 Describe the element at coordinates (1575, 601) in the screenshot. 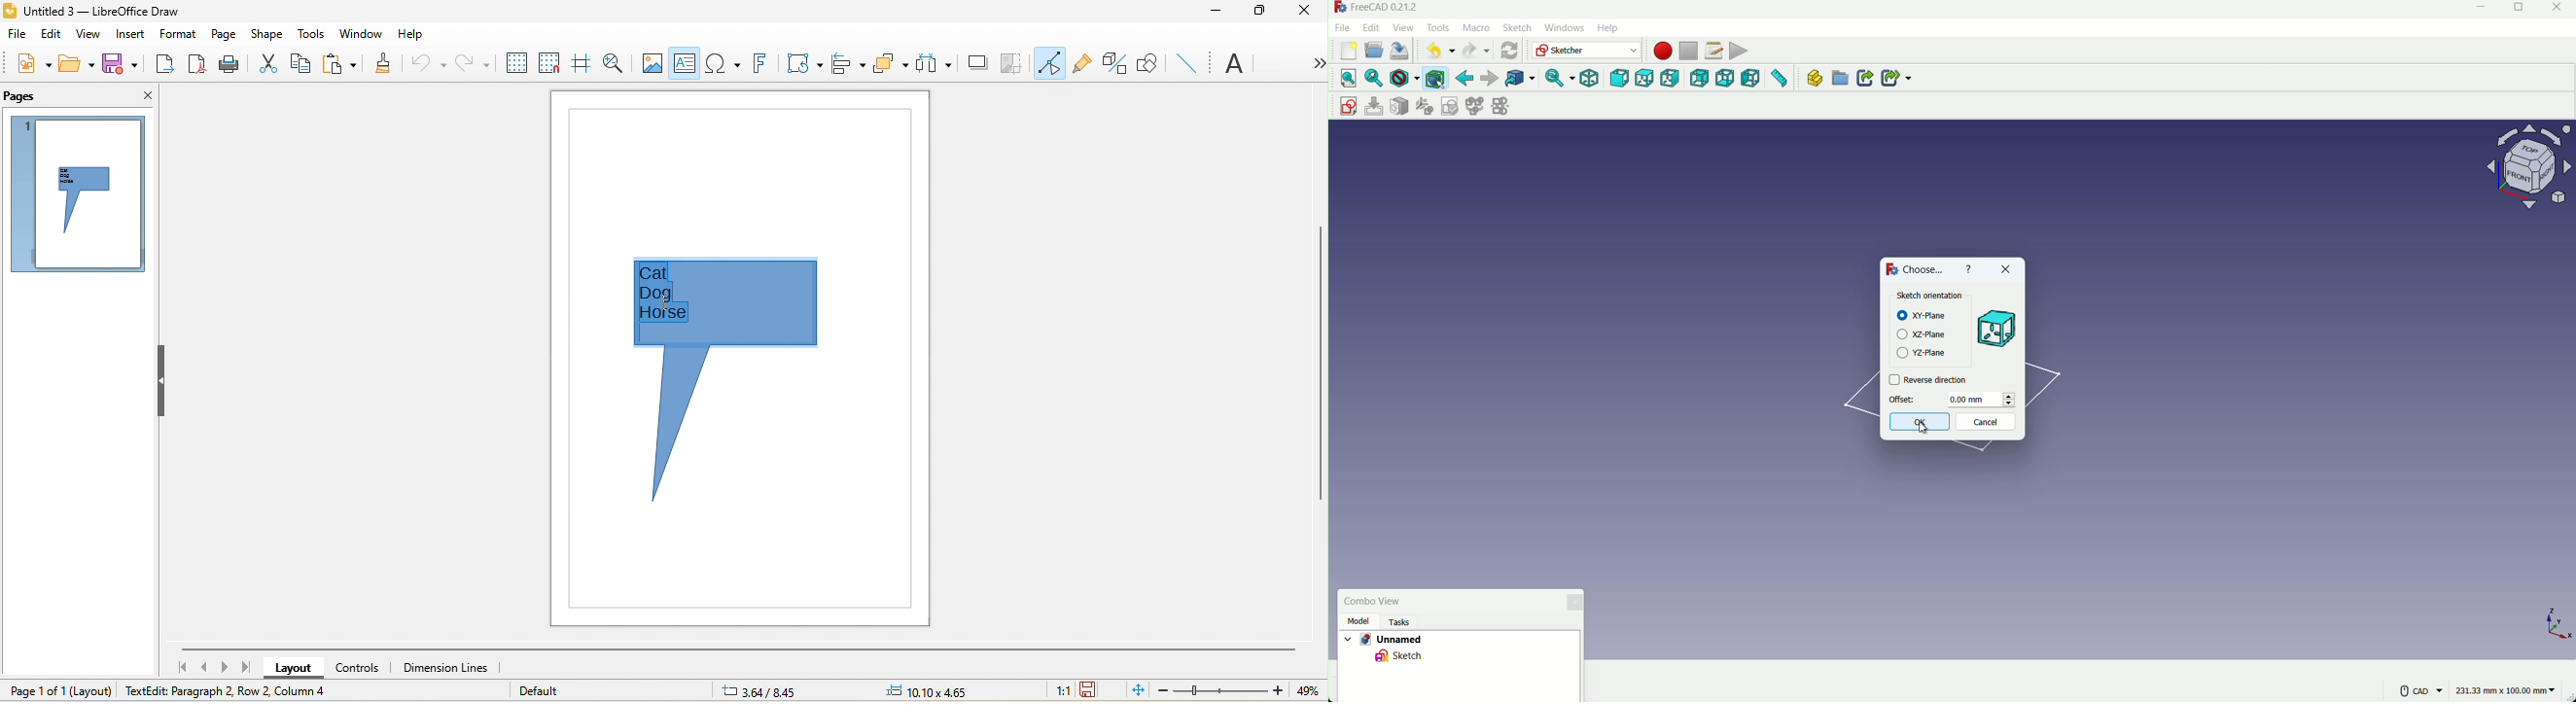

I see `close` at that location.